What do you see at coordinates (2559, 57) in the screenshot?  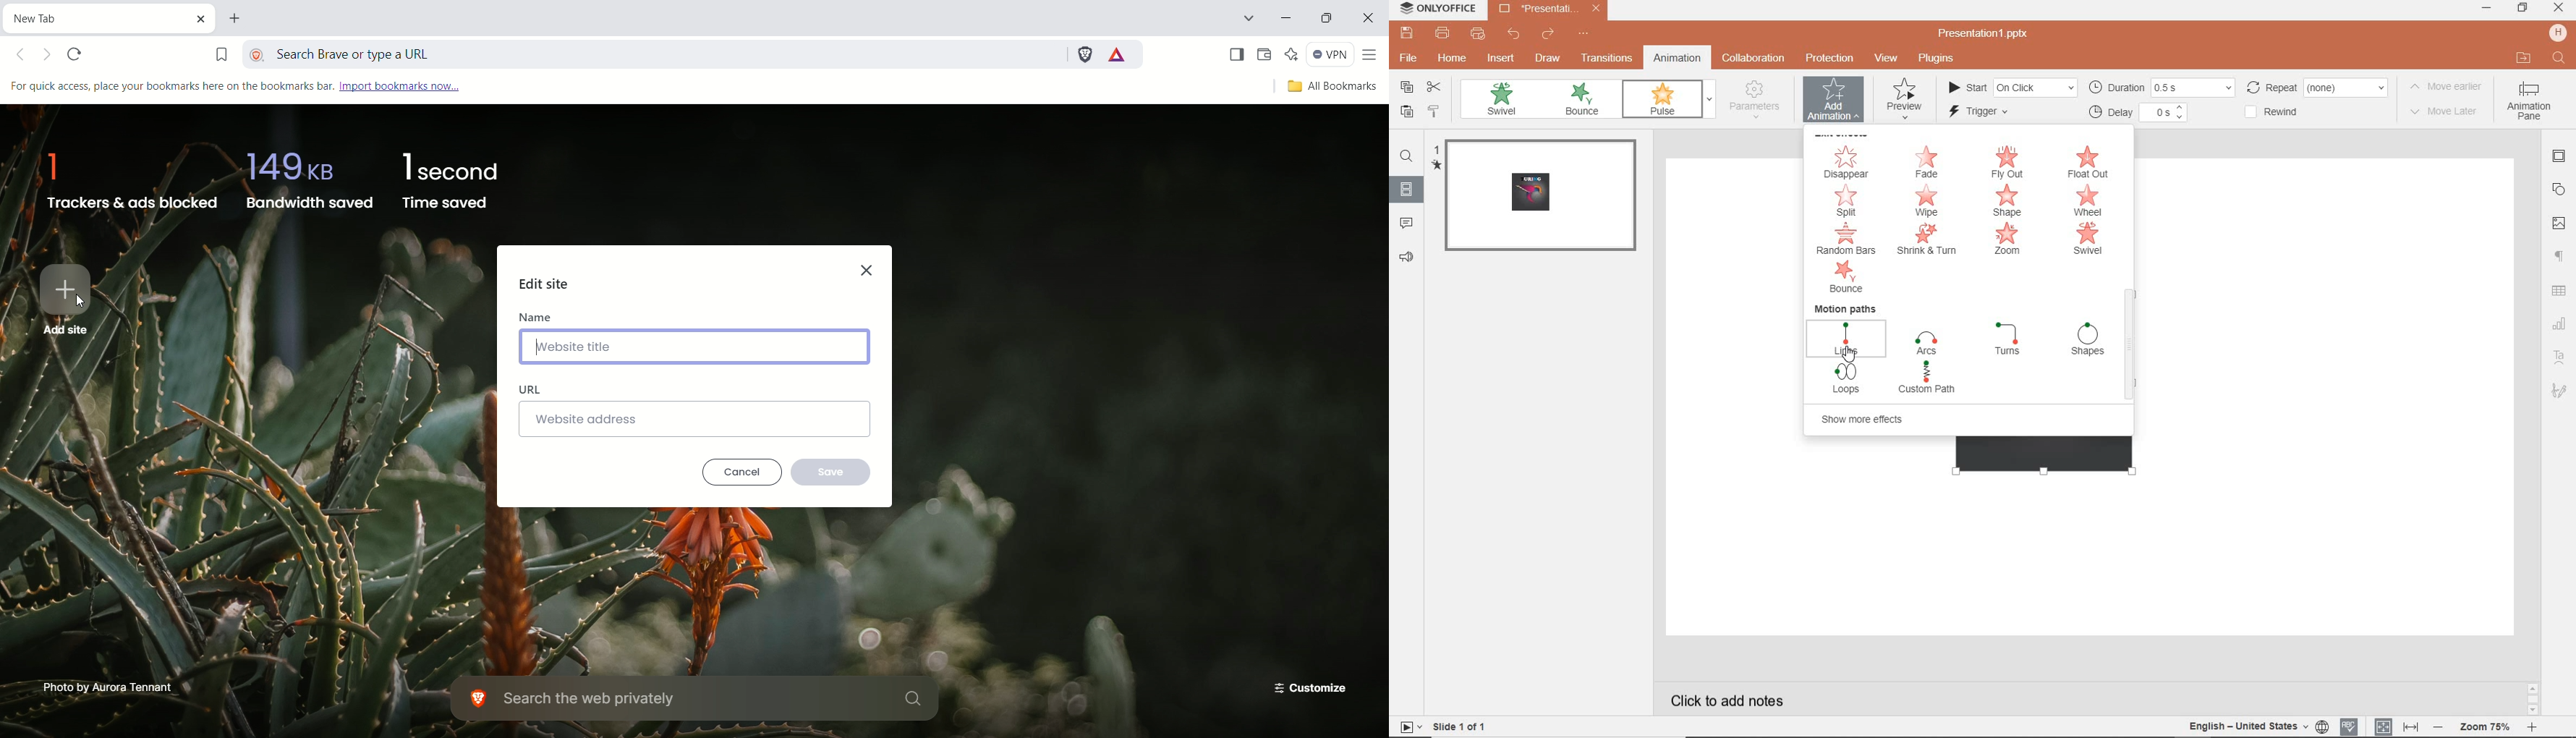 I see `search` at bounding box center [2559, 57].